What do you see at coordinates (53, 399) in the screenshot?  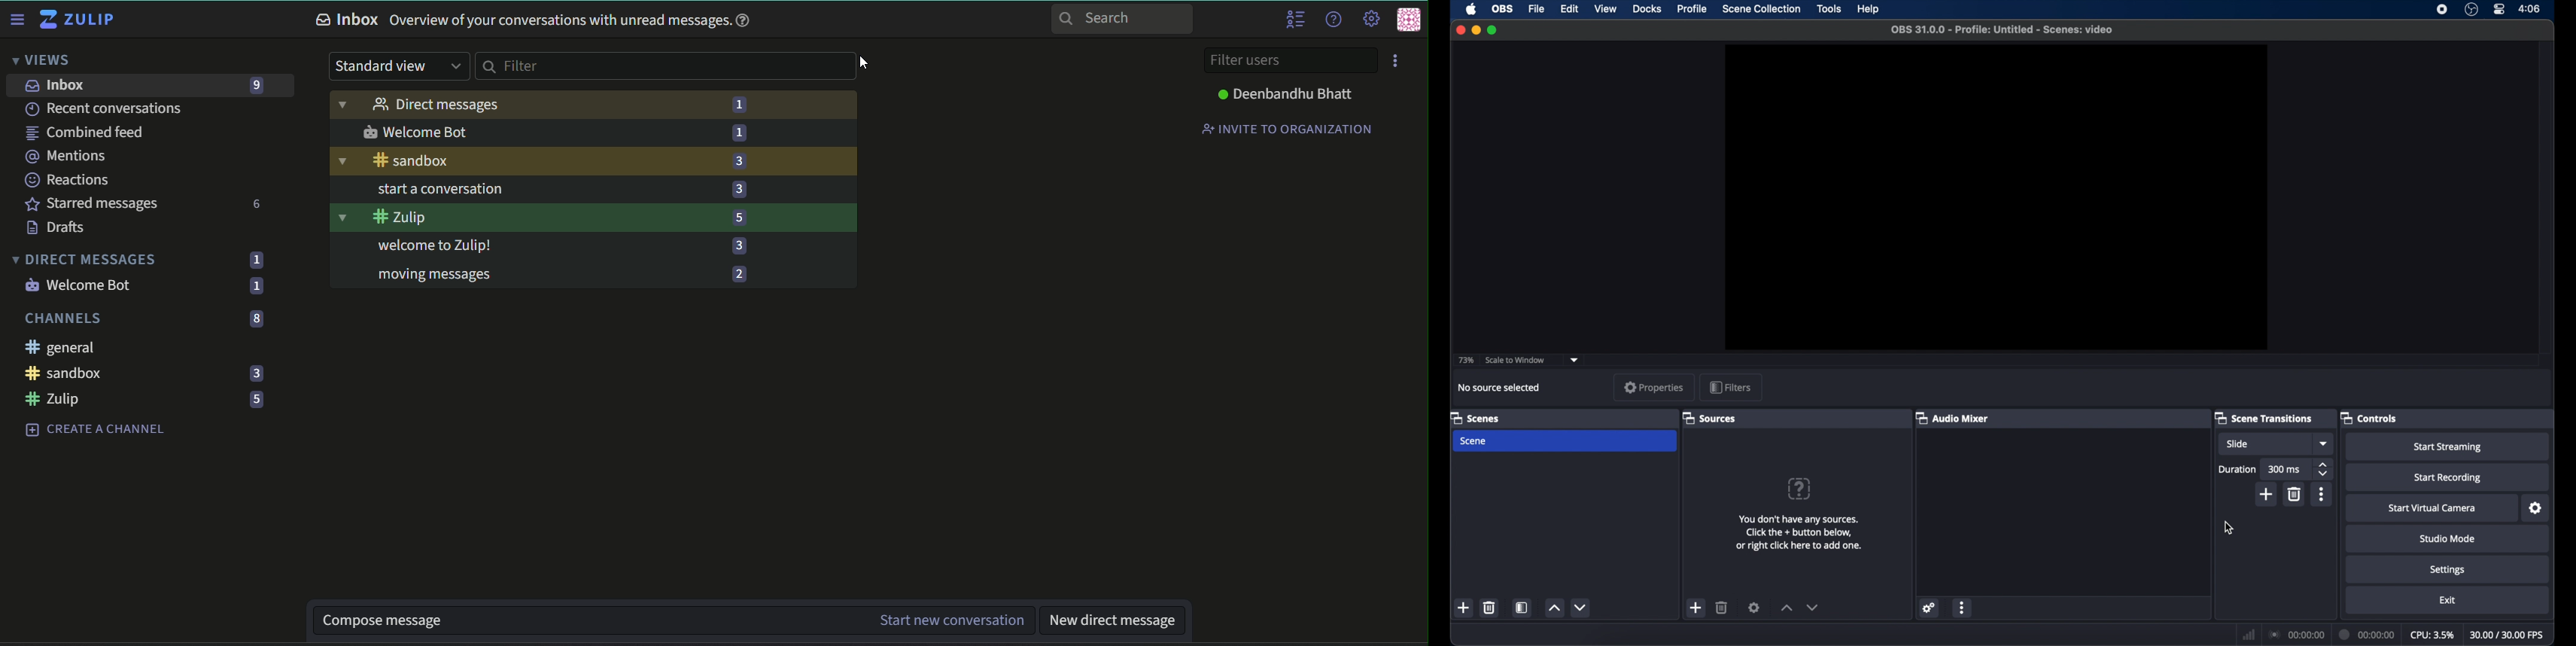 I see `Zulip` at bounding box center [53, 399].